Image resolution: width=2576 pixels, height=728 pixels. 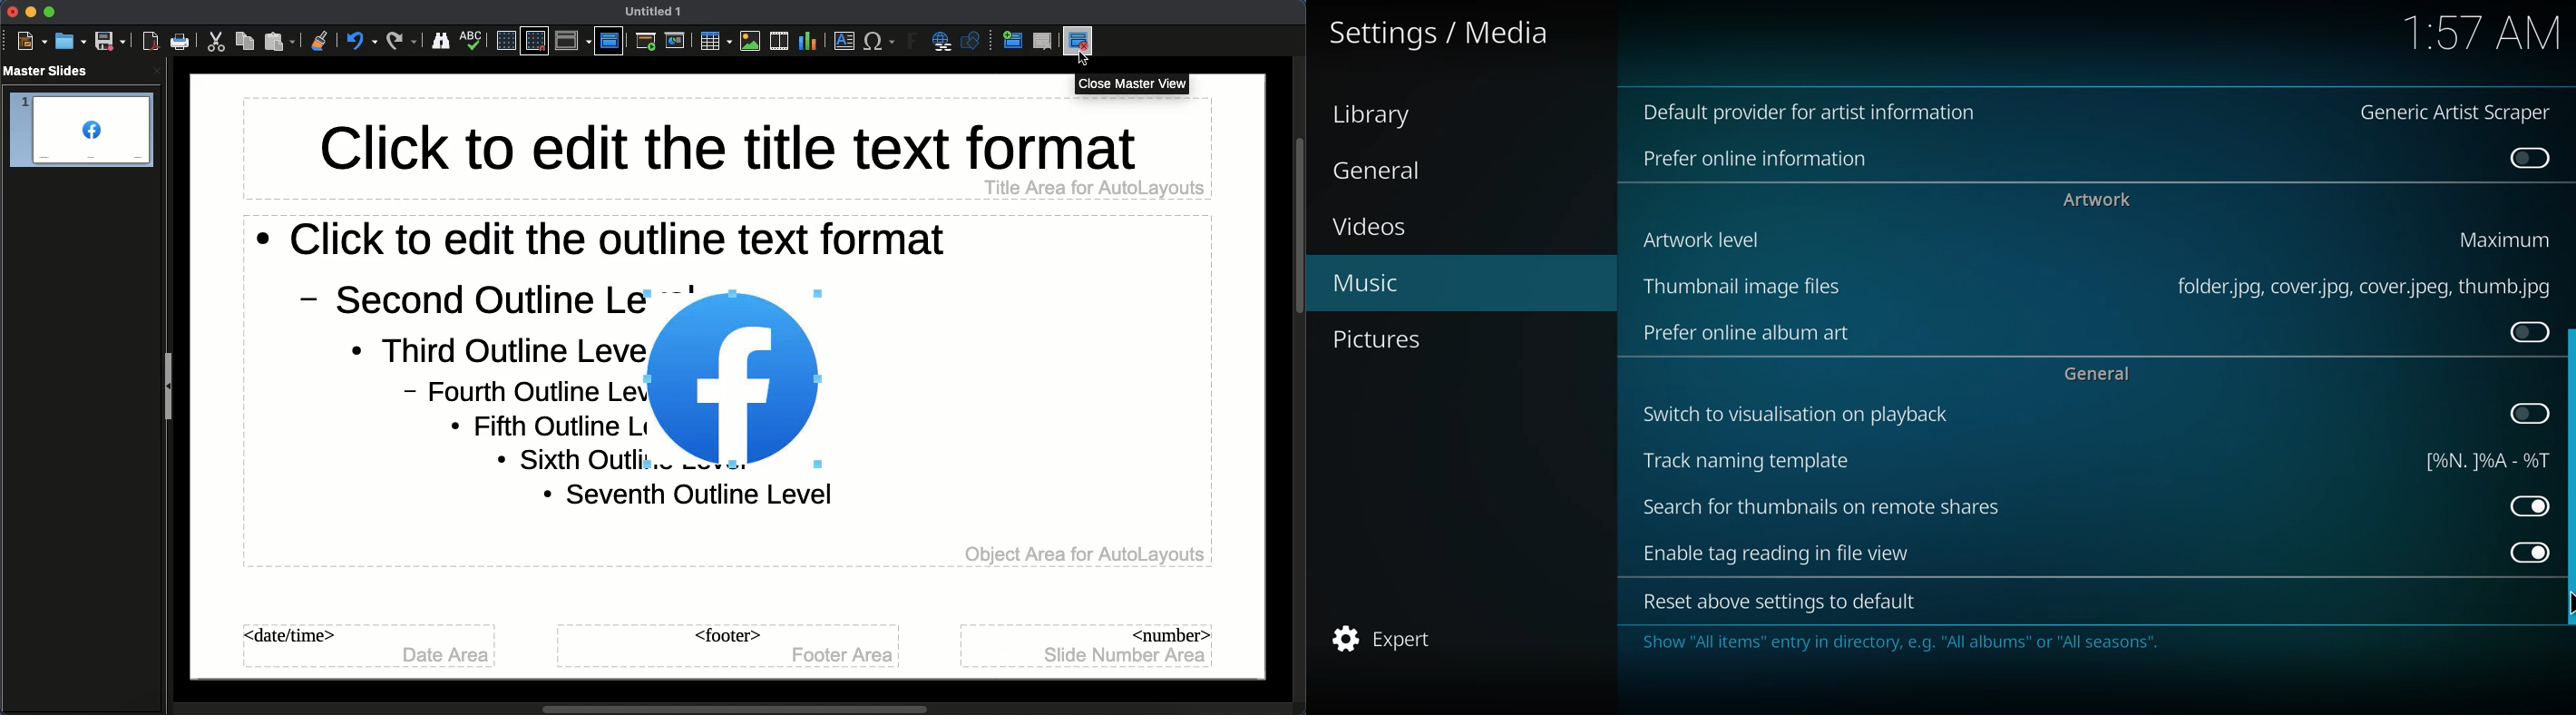 What do you see at coordinates (1697, 238) in the screenshot?
I see `artwork level` at bounding box center [1697, 238].